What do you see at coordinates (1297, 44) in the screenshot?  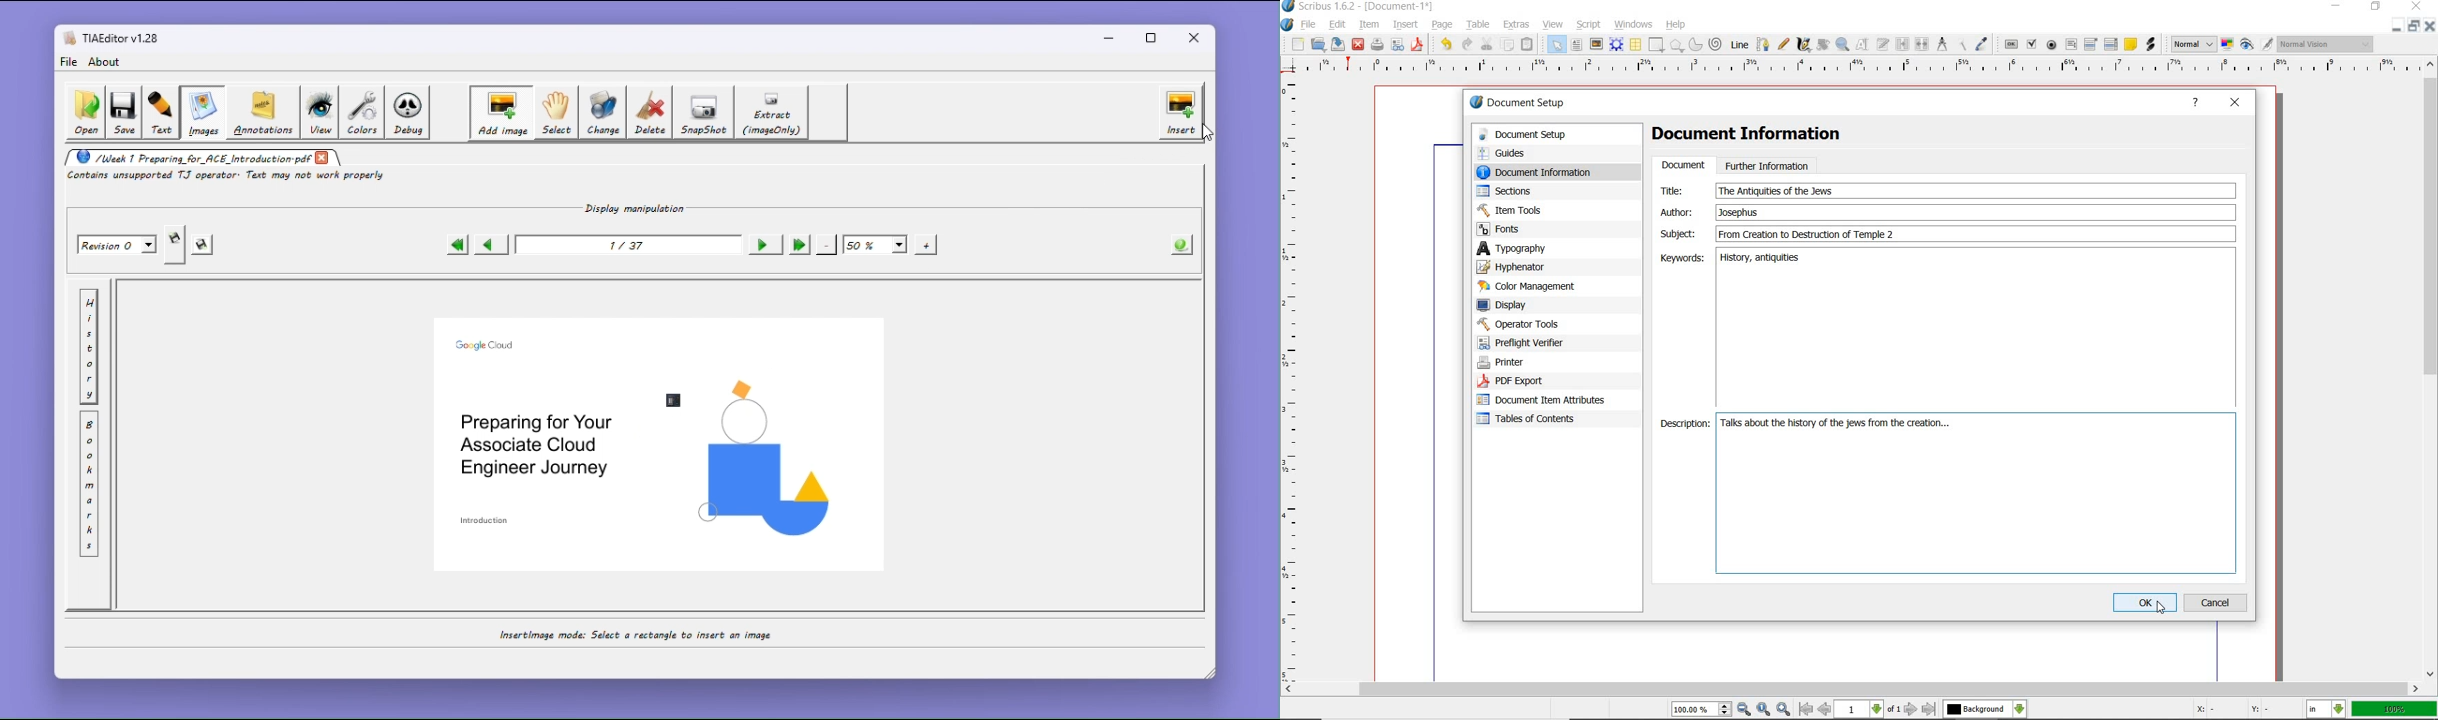 I see `new` at bounding box center [1297, 44].